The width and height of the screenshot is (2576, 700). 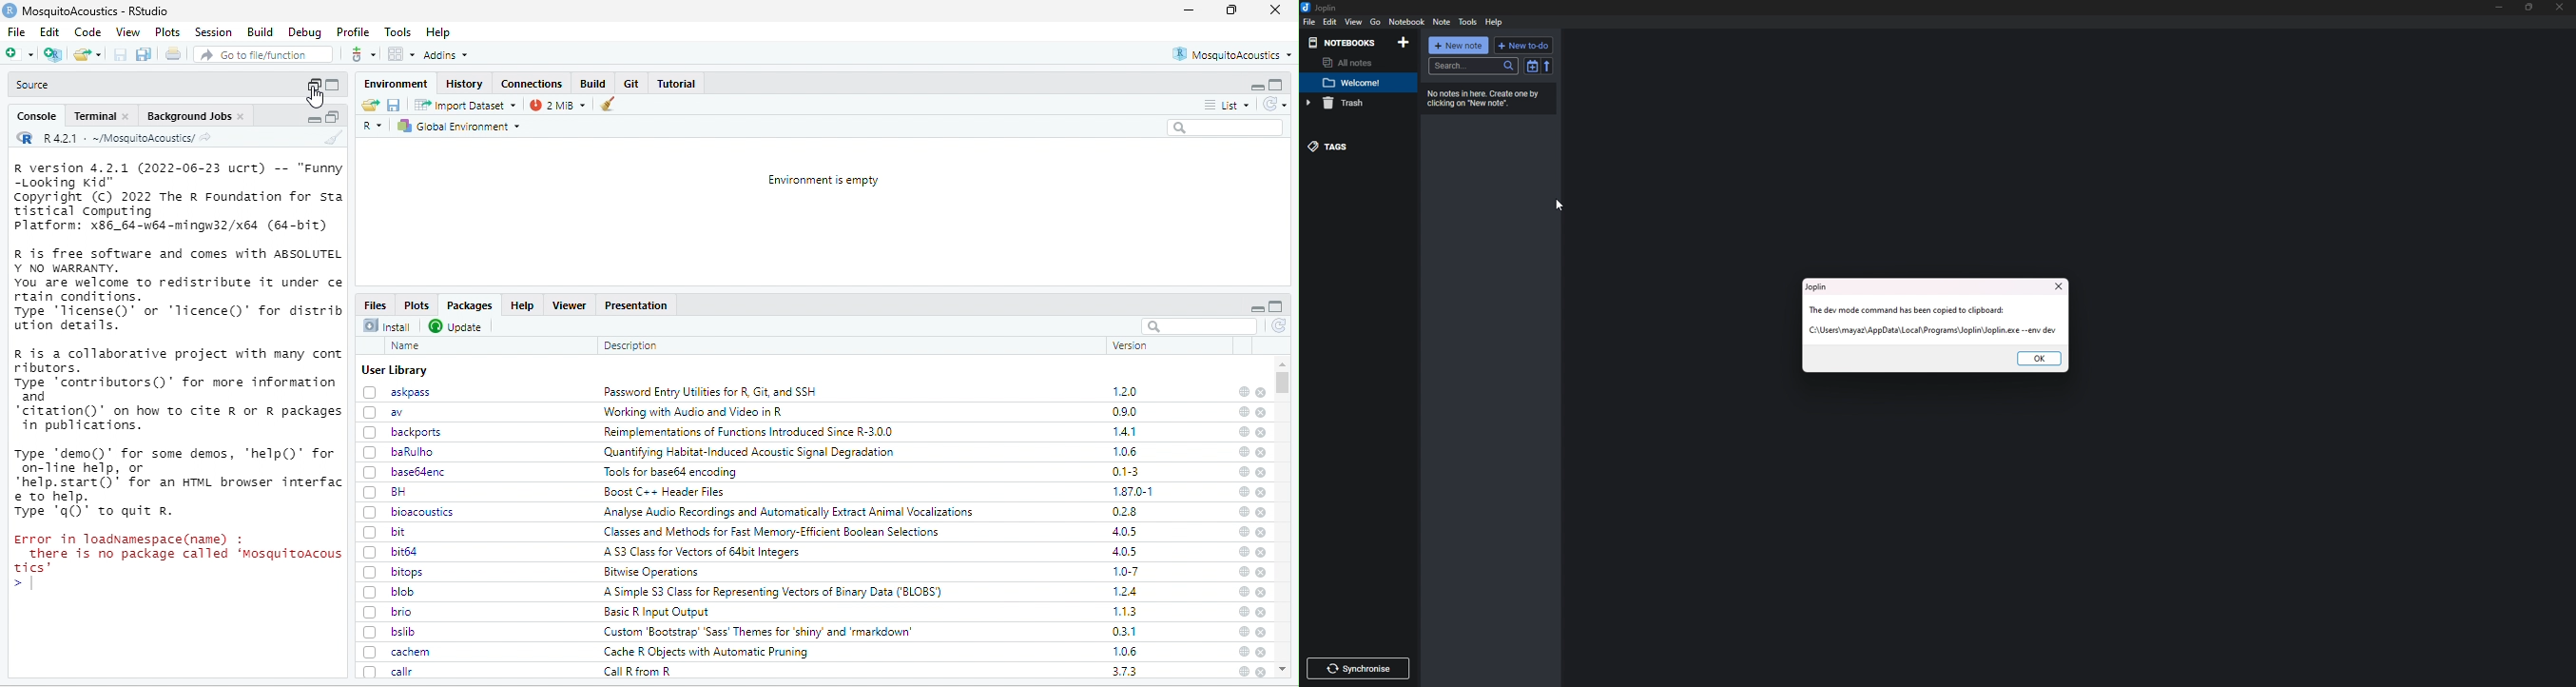 I want to click on A Simple S3 Class for Representing Vectors of Binary Data (‘BLOBS’), so click(x=769, y=592).